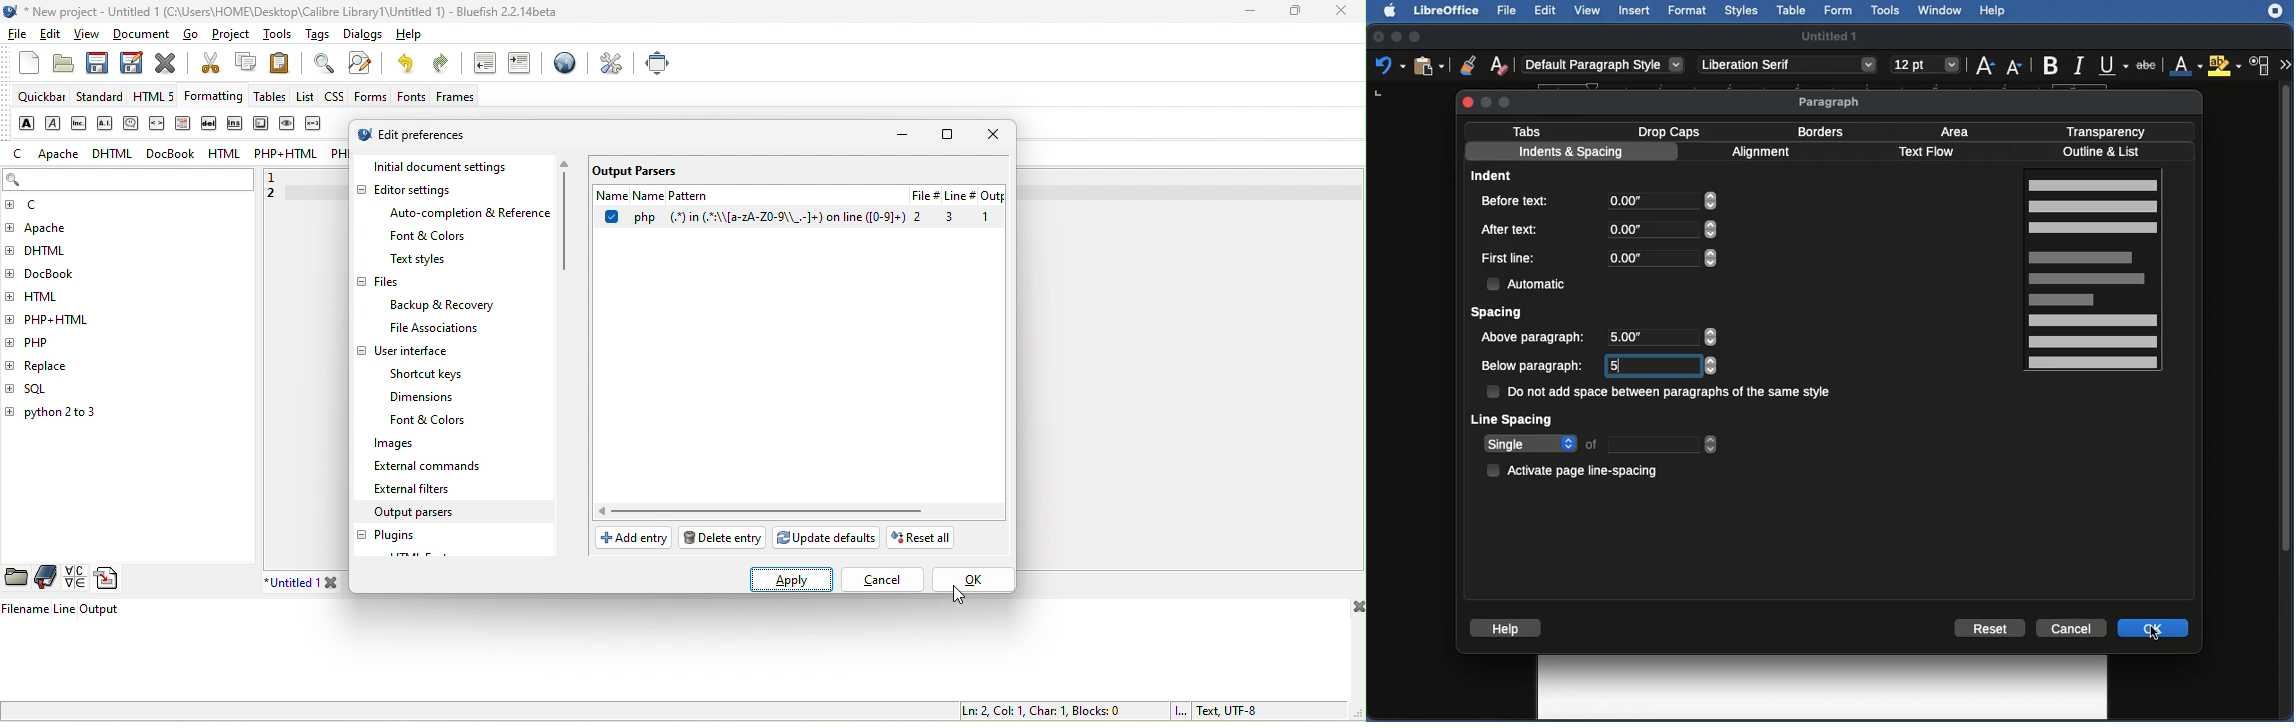  I want to click on 0.00", so click(1660, 229).